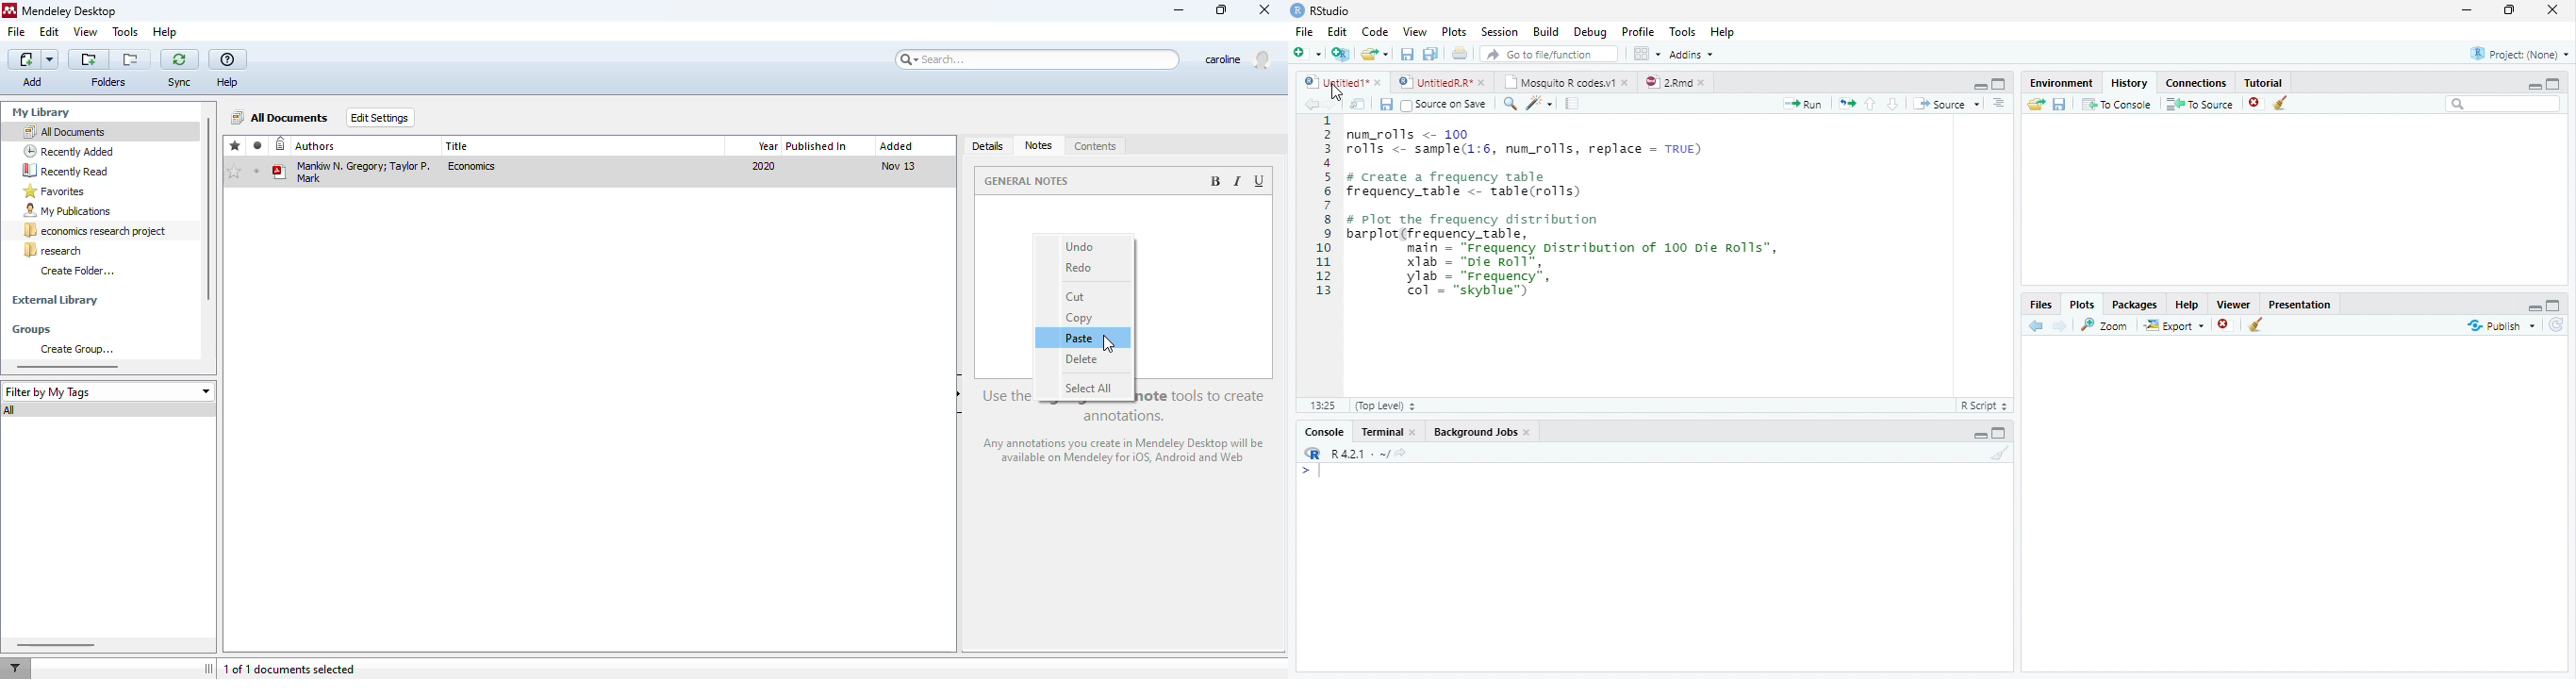 Image resolution: width=2576 pixels, height=700 pixels. Describe the element at coordinates (2106, 325) in the screenshot. I see `Zoom` at that location.